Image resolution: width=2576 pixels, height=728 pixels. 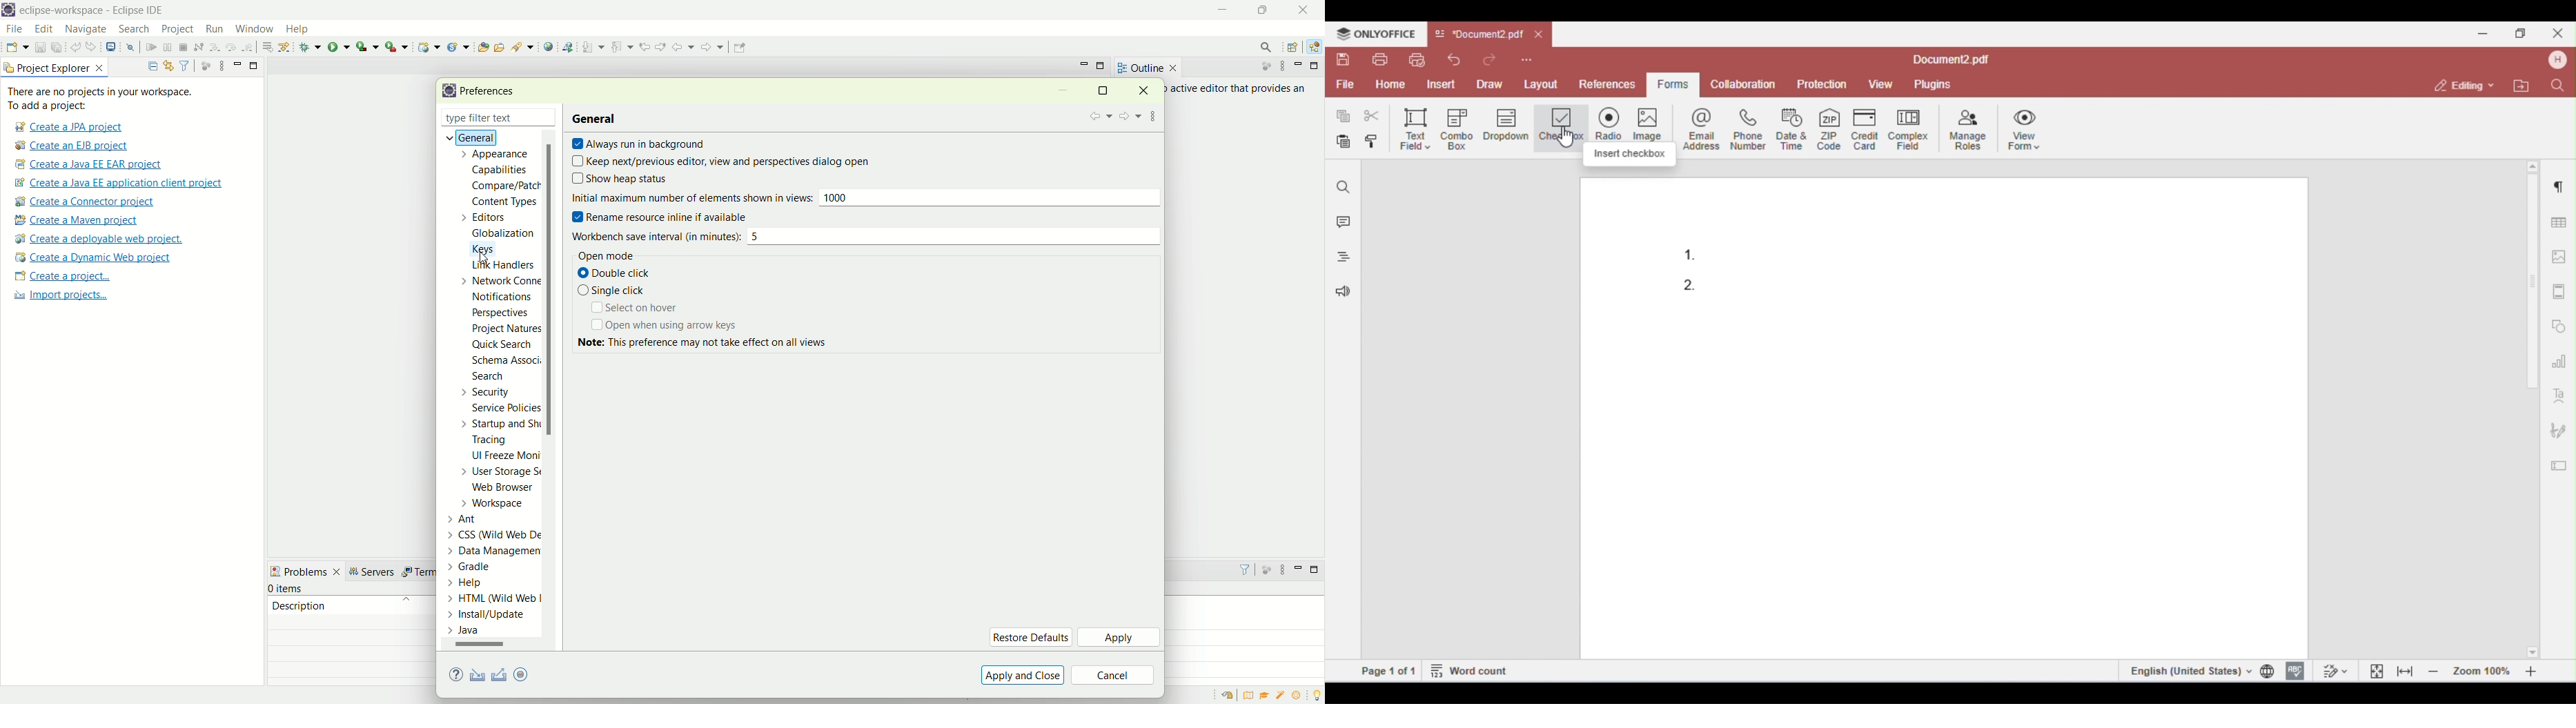 What do you see at coordinates (134, 30) in the screenshot?
I see `search` at bounding box center [134, 30].